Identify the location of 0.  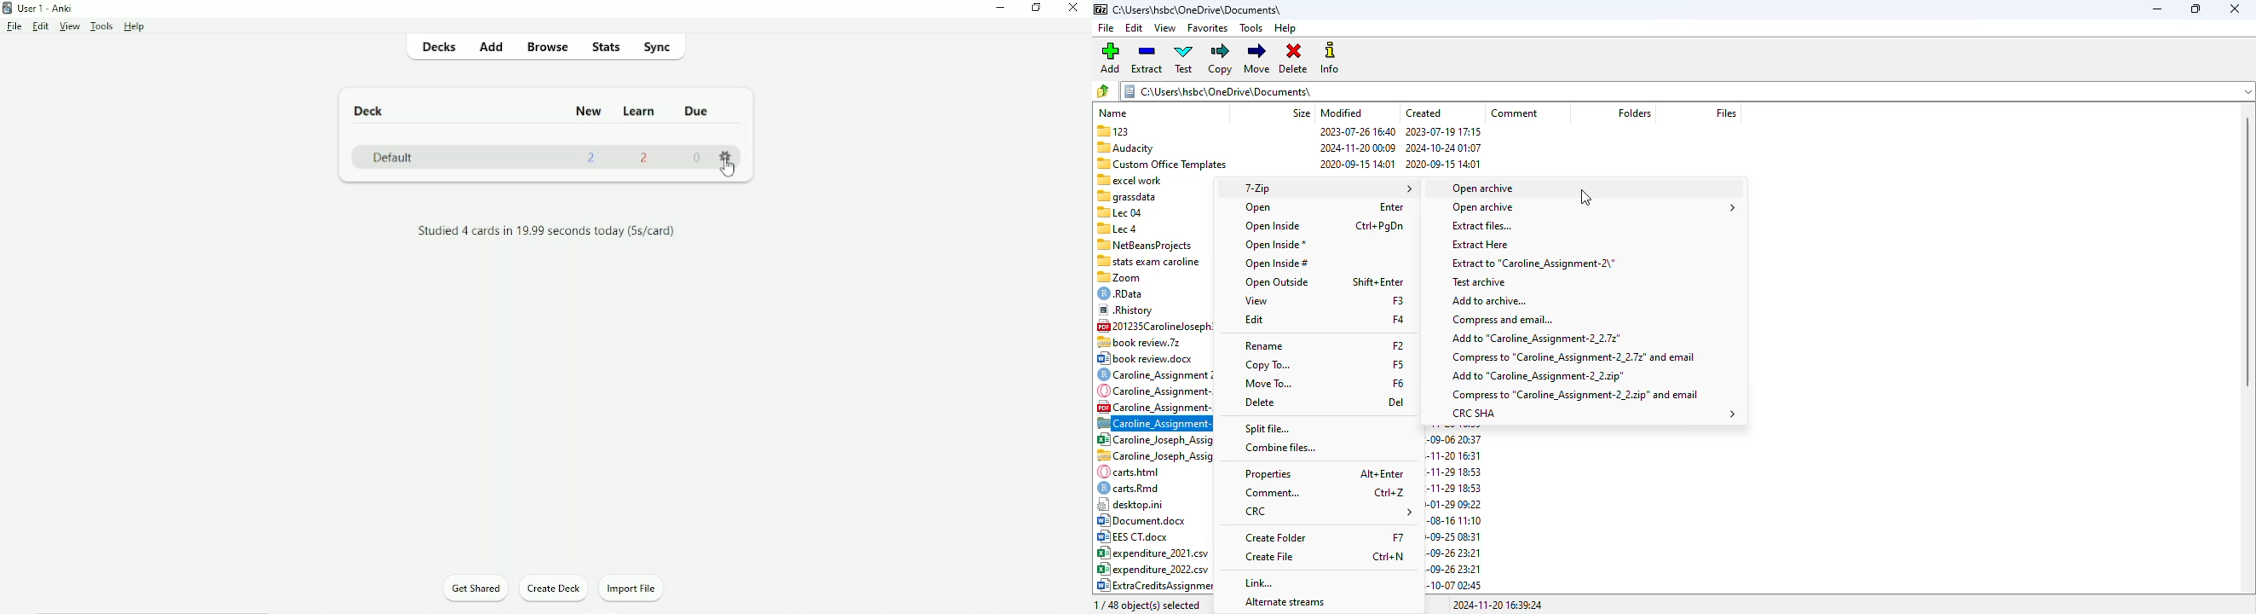
(697, 159).